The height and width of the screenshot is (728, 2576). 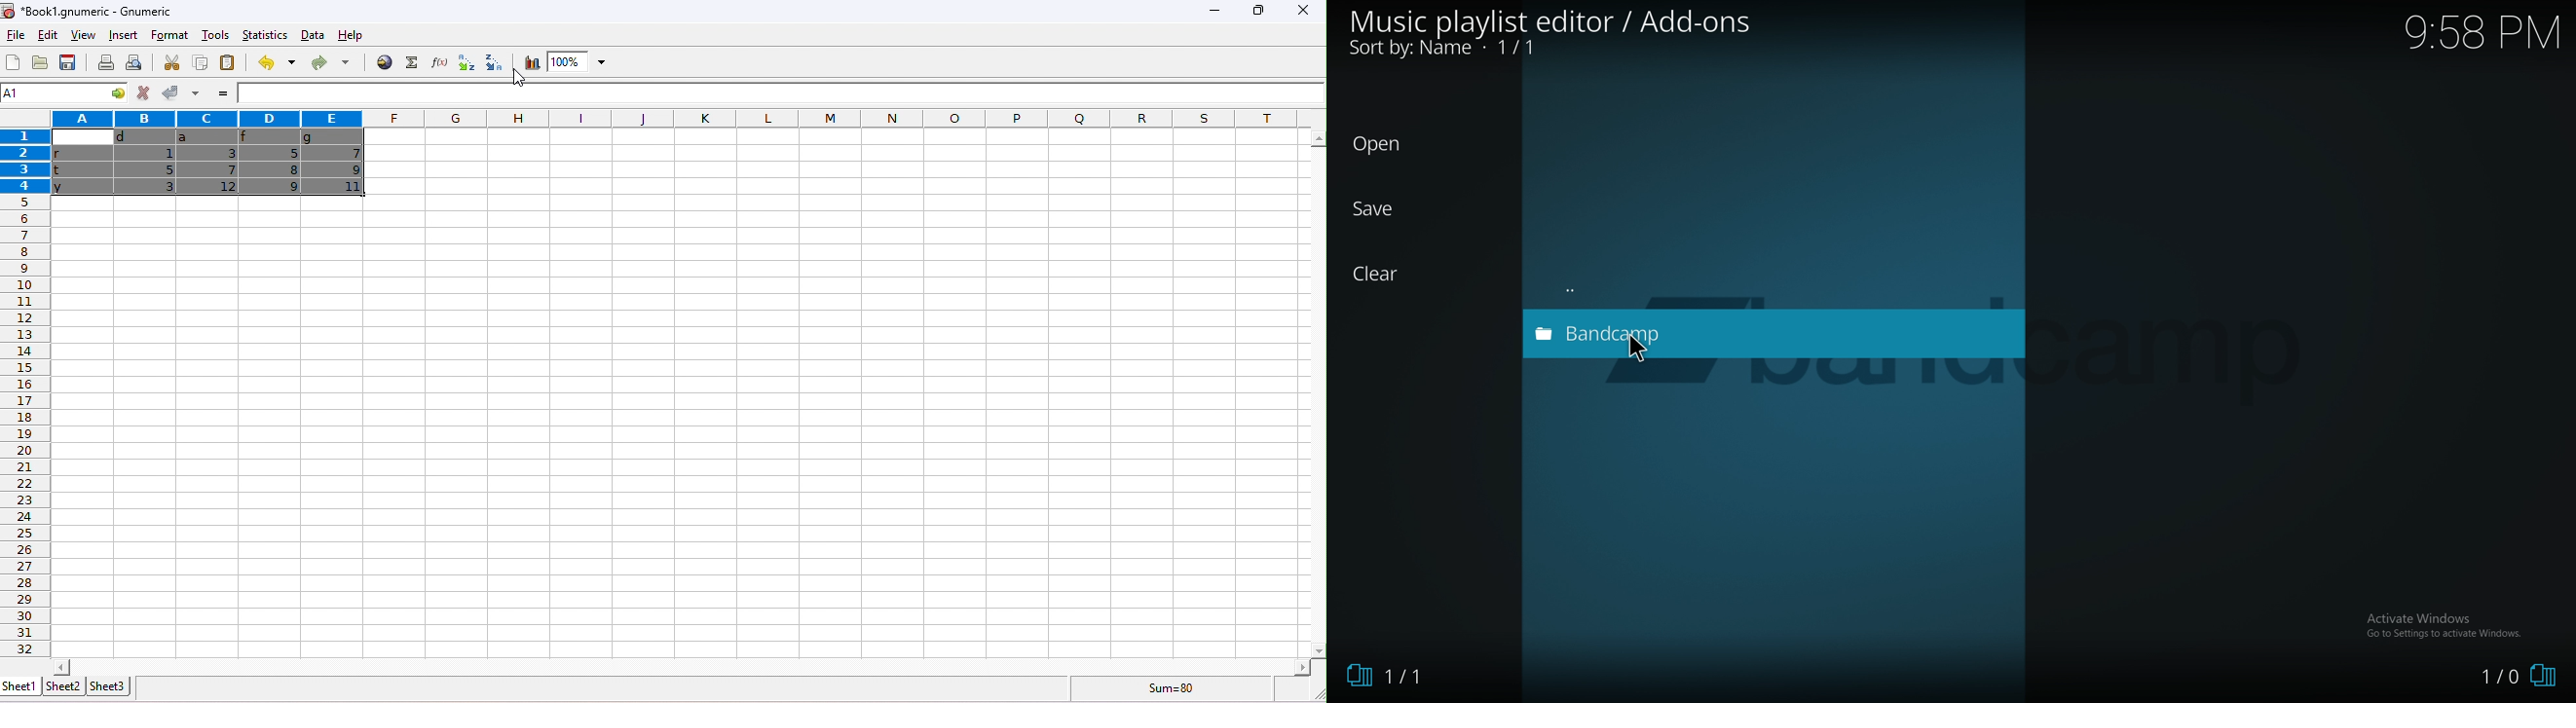 What do you see at coordinates (1259, 13) in the screenshot?
I see `maximize` at bounding box center [1259, 13].